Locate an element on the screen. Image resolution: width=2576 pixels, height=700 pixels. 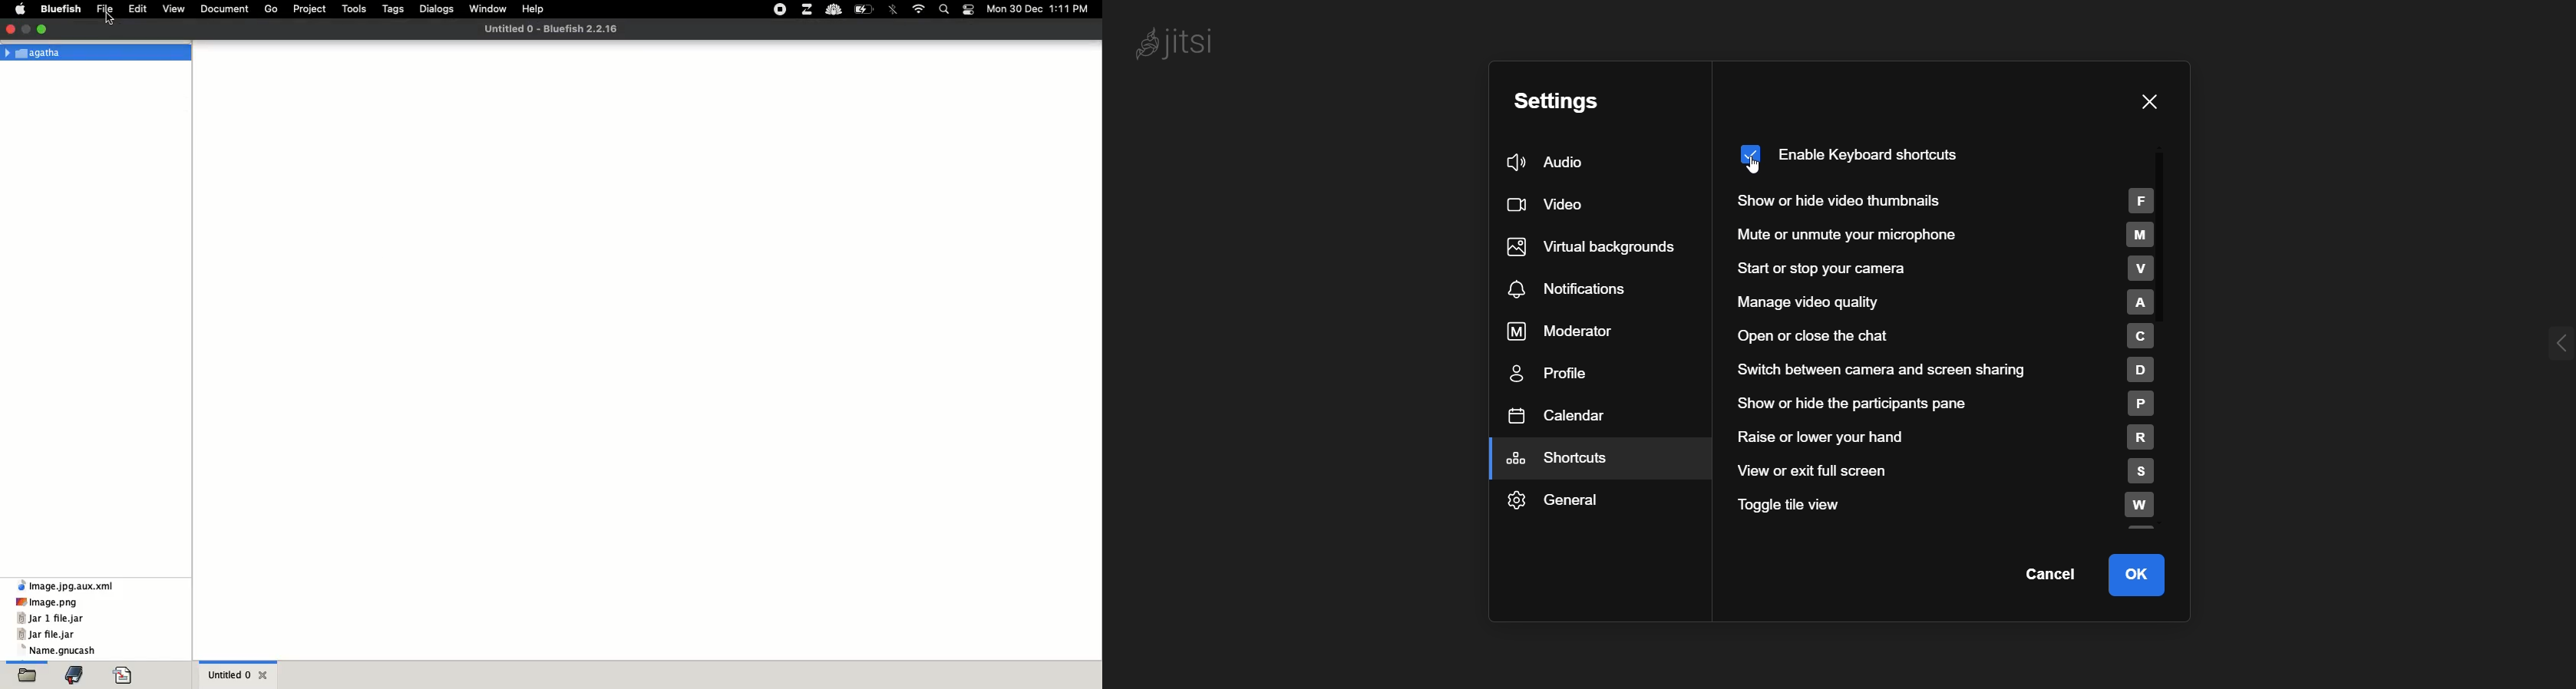
tools is located at coordinates (354, 9).